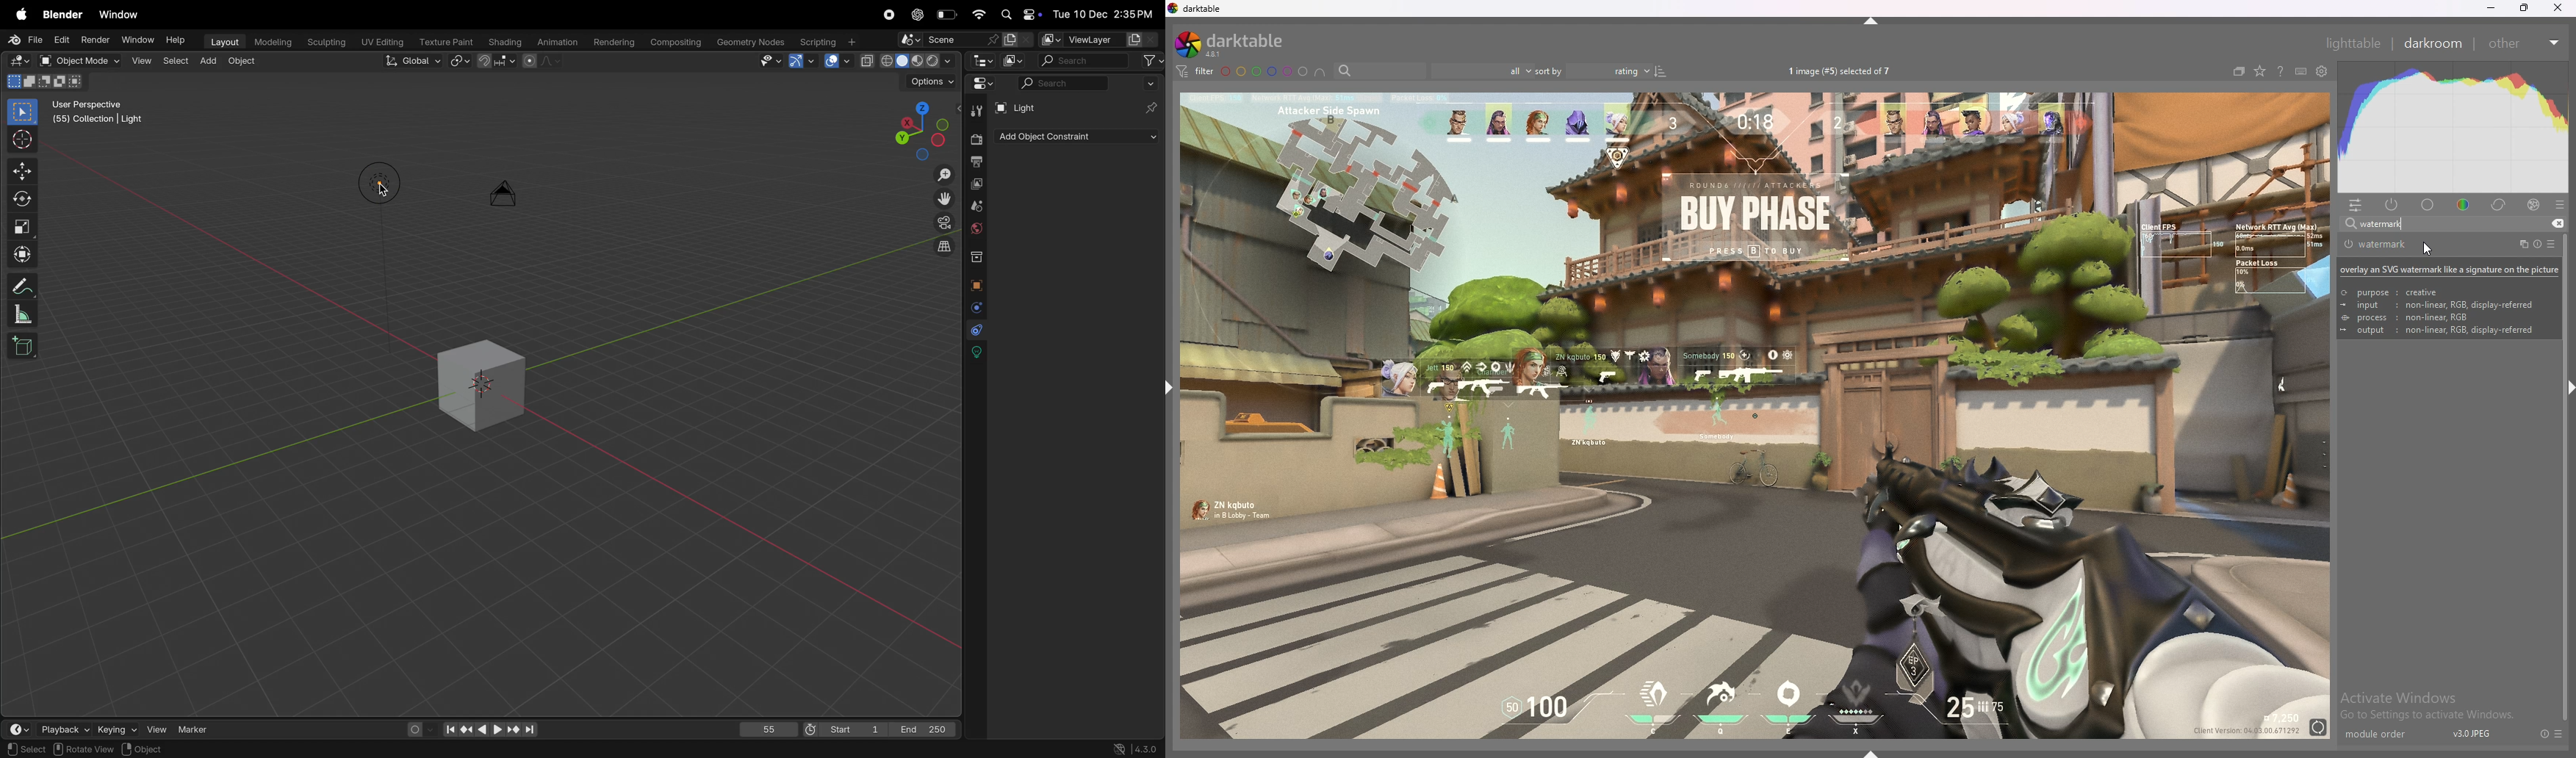 The width and height of the screenshot is (2576, 784). What do you see at coordinates (2500, 204) in the screenshot?
I see `correct` at bounding box center [2500, 204].